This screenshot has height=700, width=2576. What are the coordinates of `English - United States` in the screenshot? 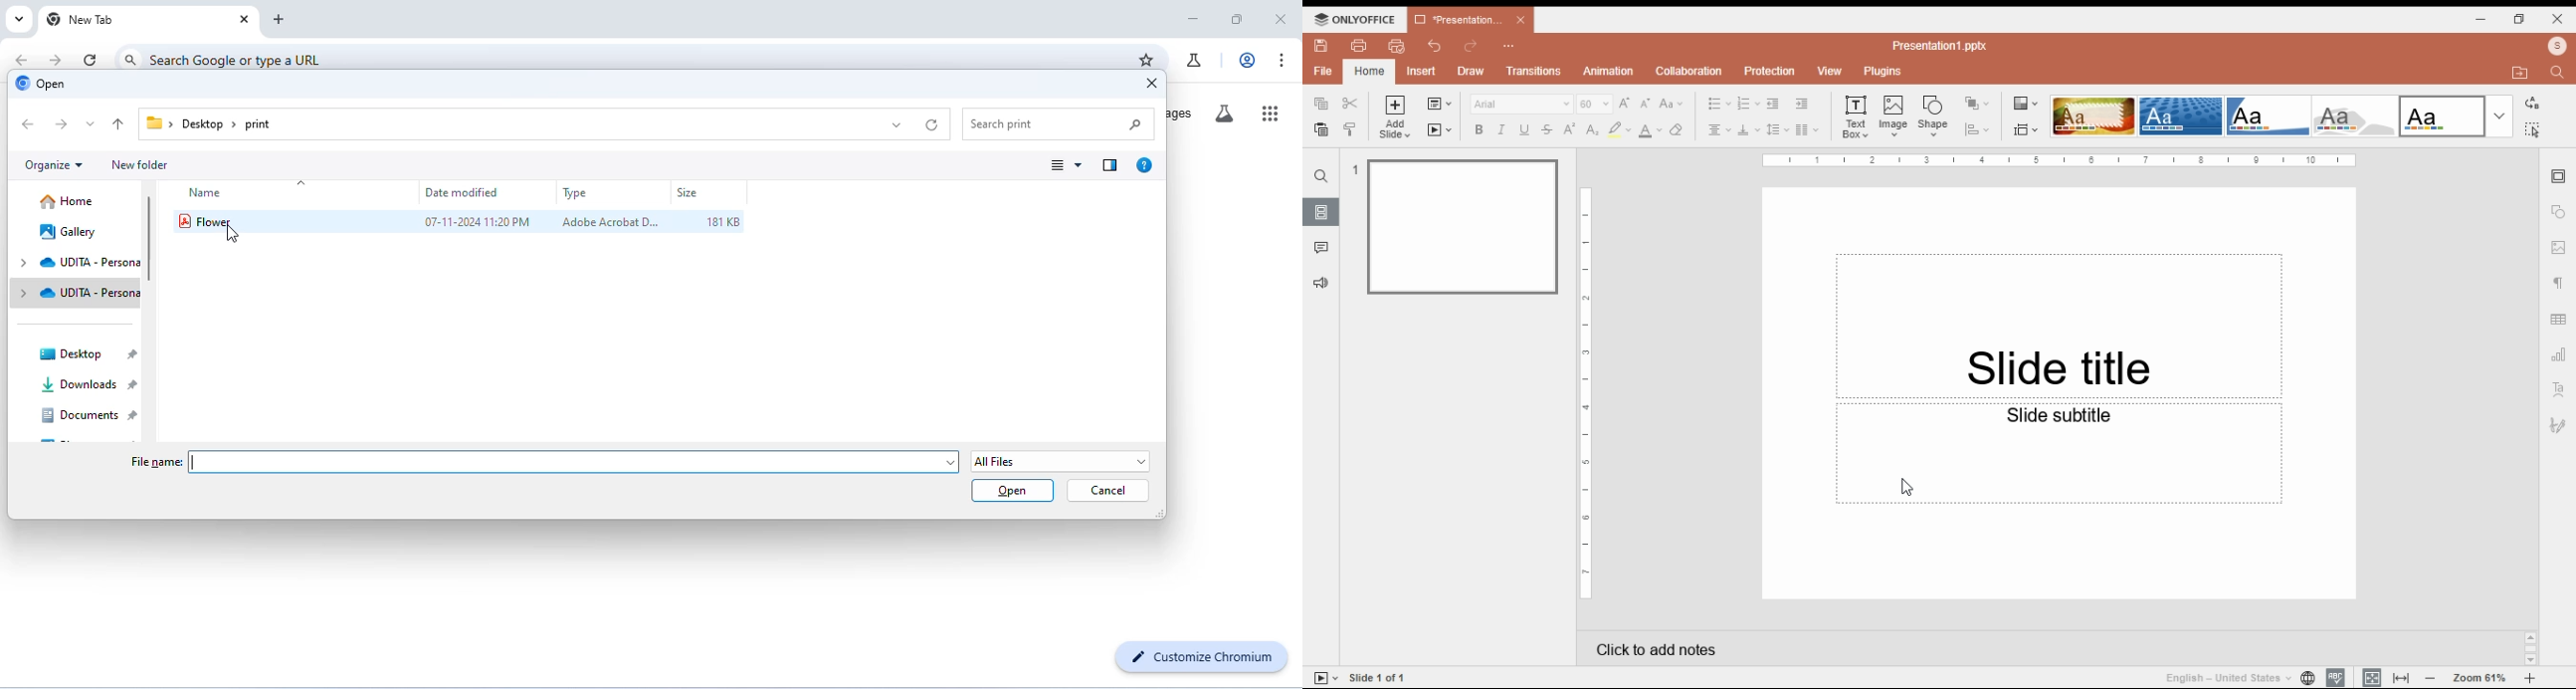 It's located at (2221, 677).